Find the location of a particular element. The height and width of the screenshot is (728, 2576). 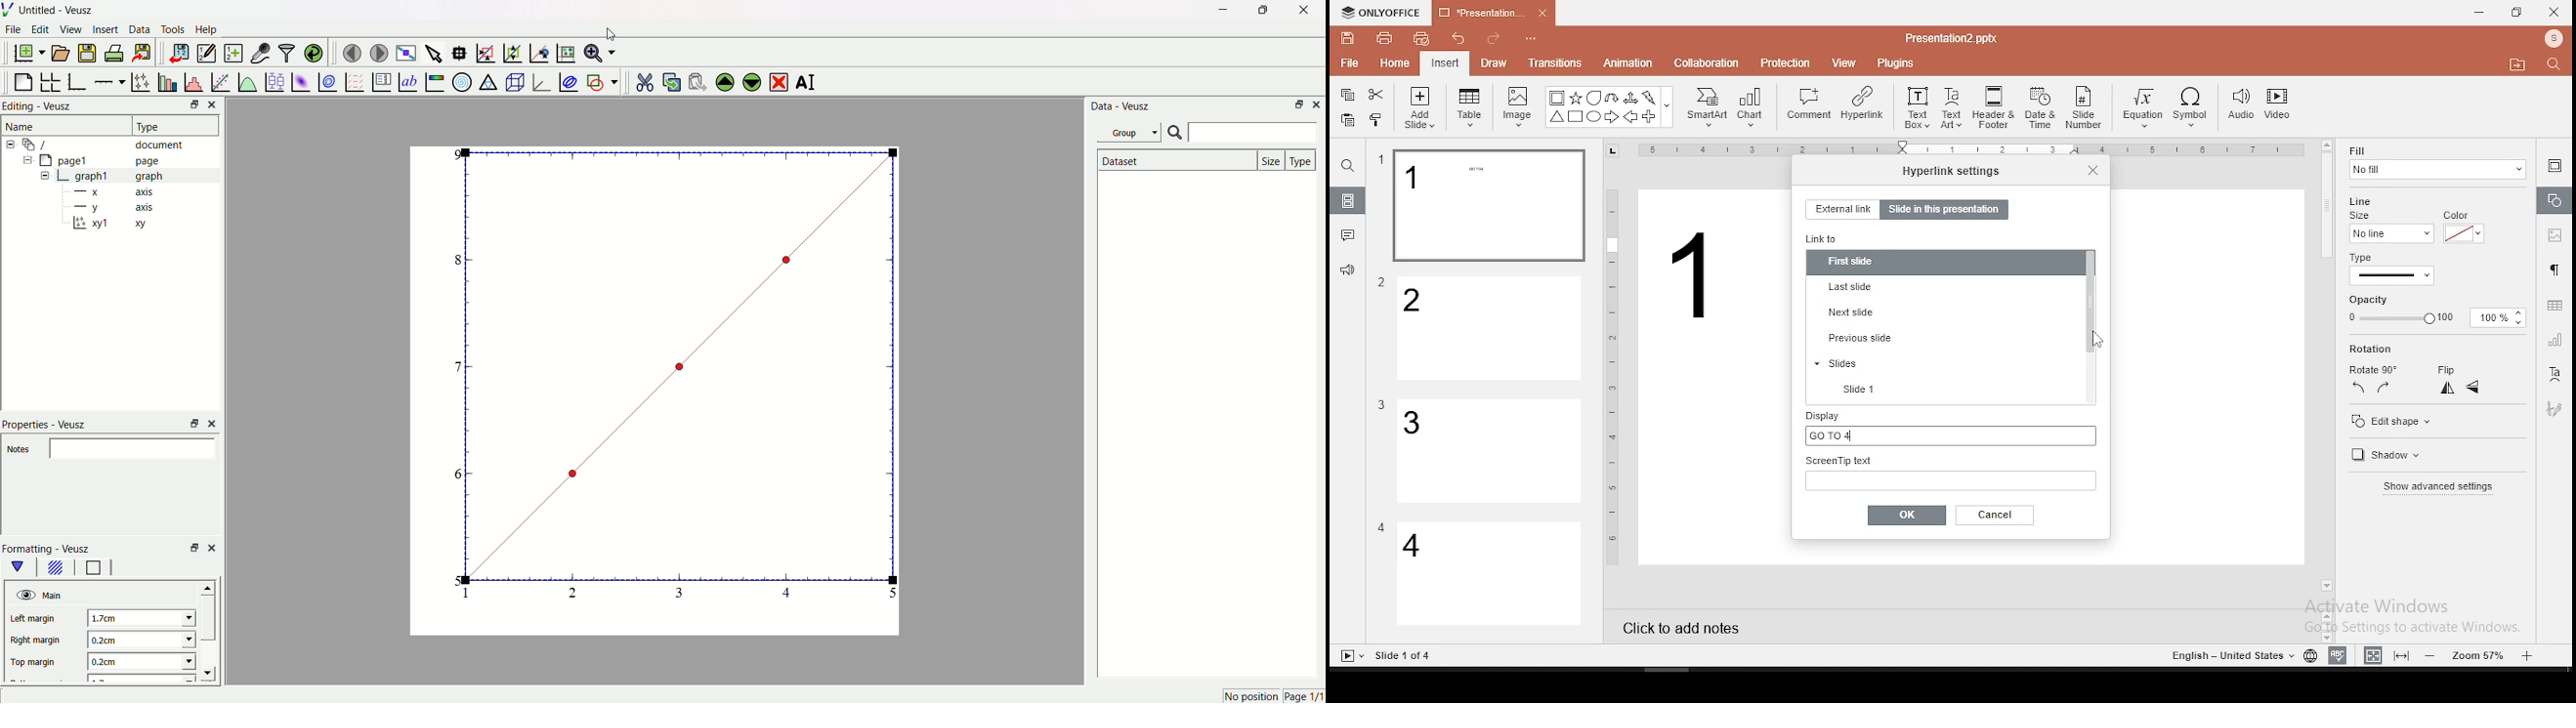

left margin is located at coordinates (37, 619).